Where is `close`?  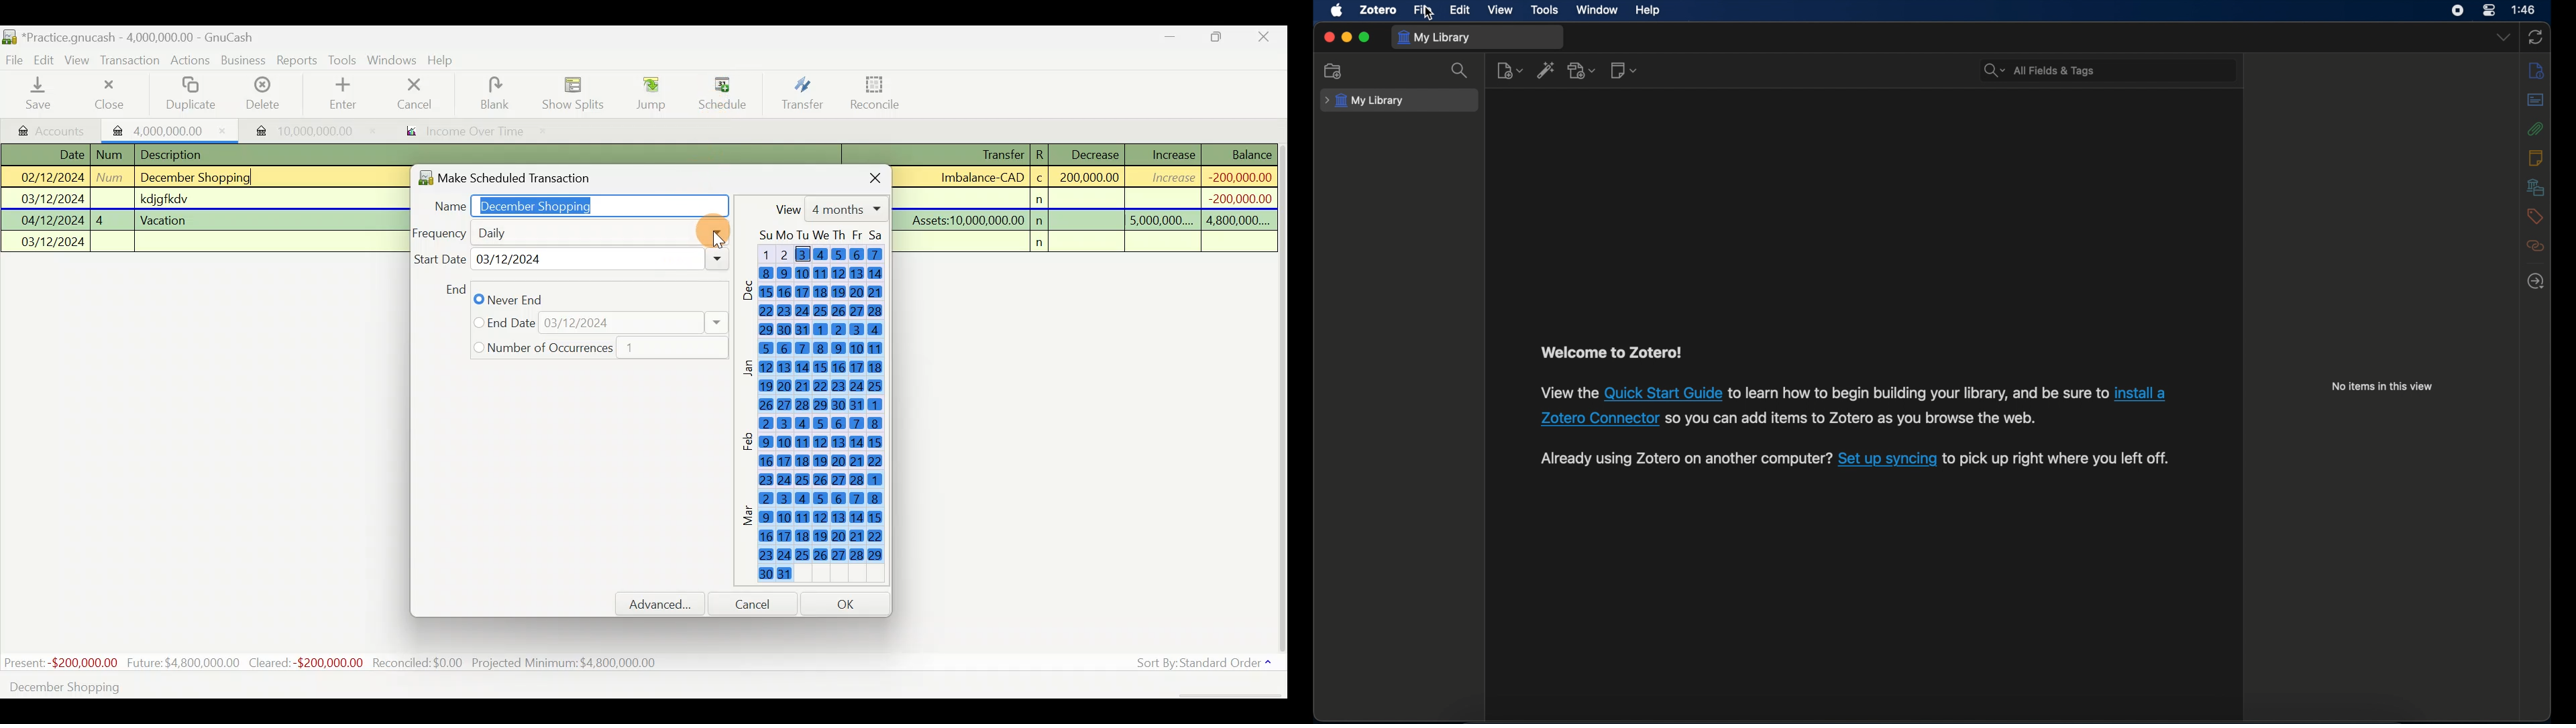 close is located at coordinates (1328, 38).